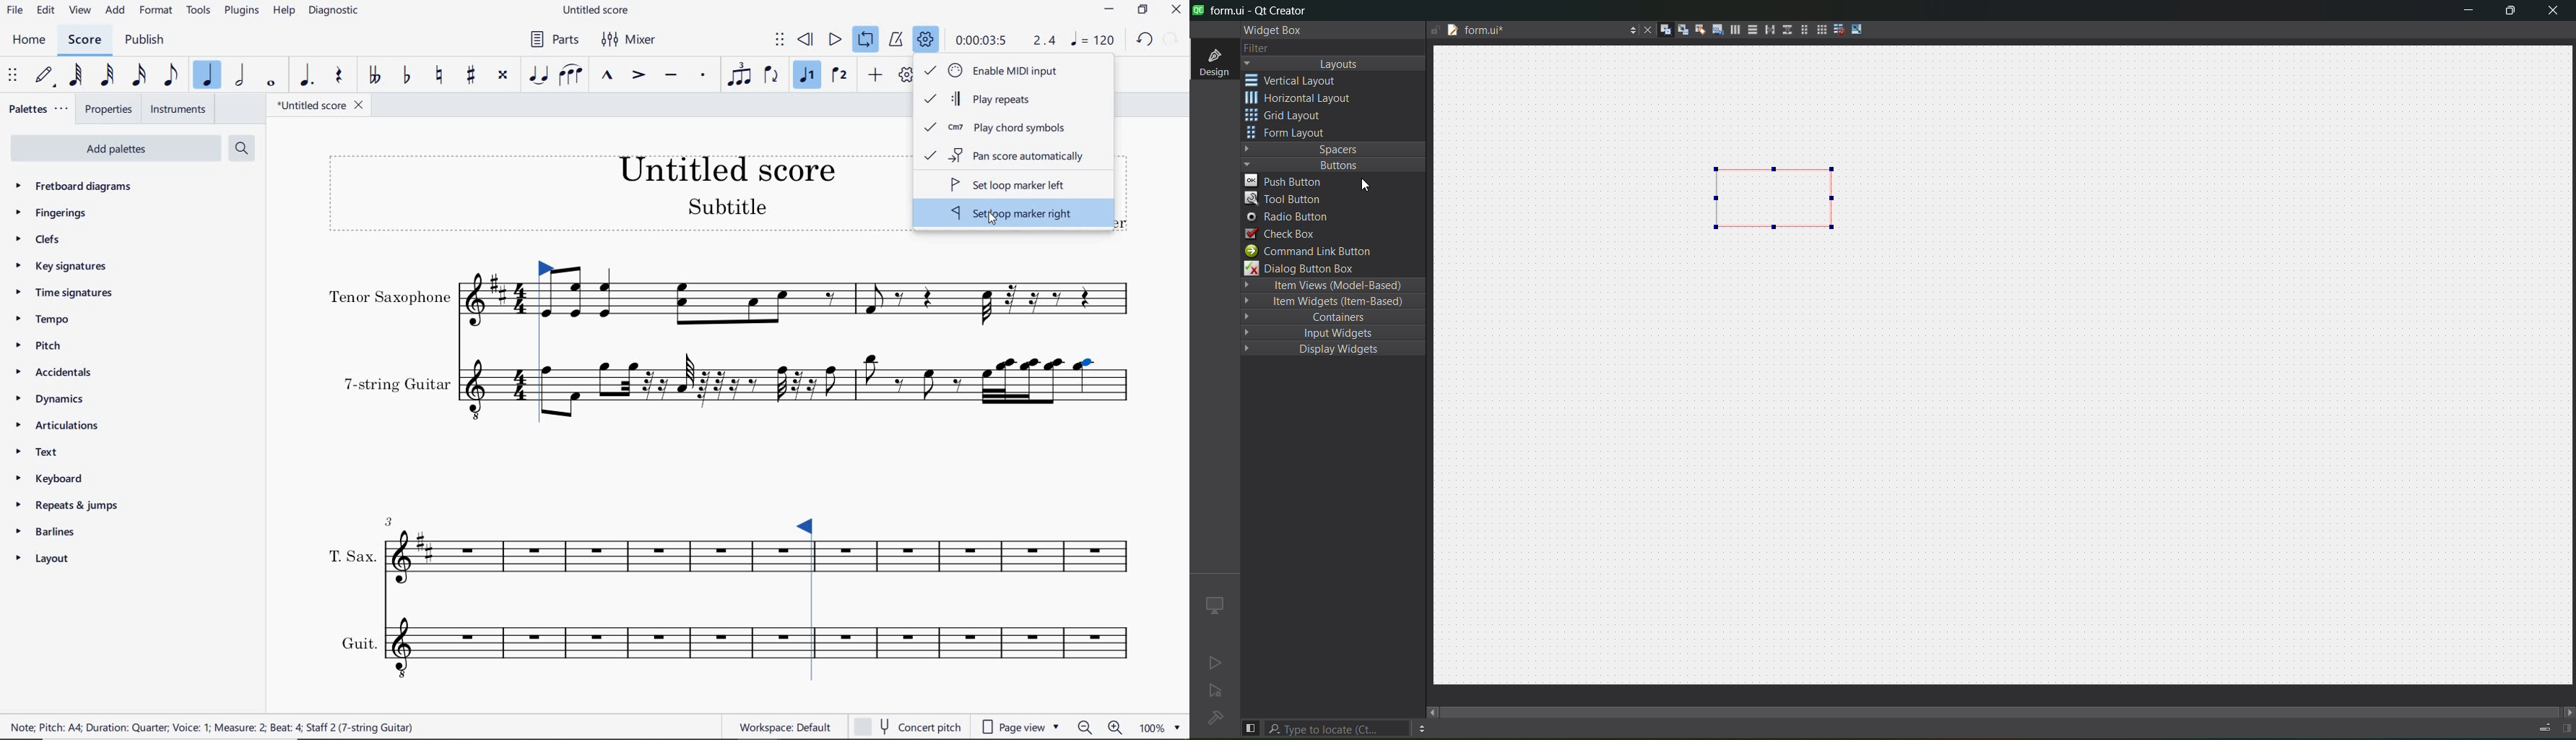 The image size is (2576, 756). Describe the element at coordinates (336, 10) in the screenshot. I see `DIAGNOSTIC` at that location.